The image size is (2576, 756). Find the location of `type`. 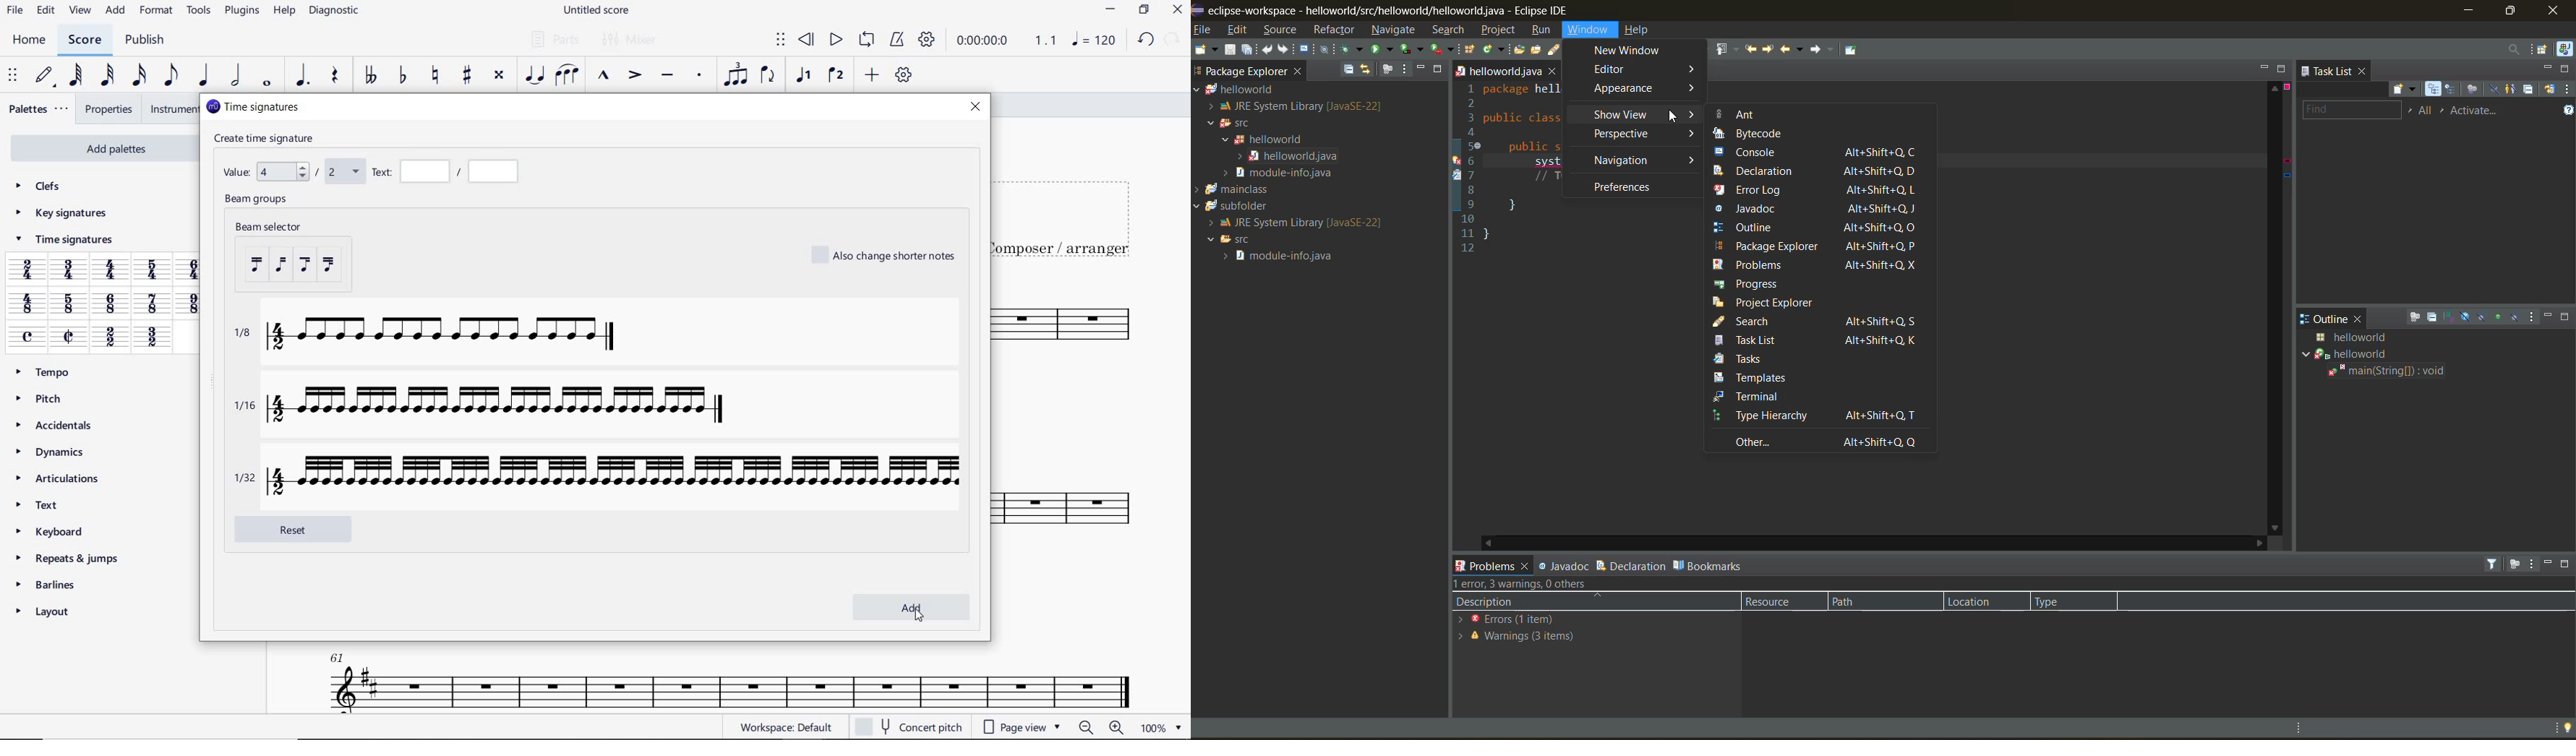

type is located at coordinates (2071, 603).